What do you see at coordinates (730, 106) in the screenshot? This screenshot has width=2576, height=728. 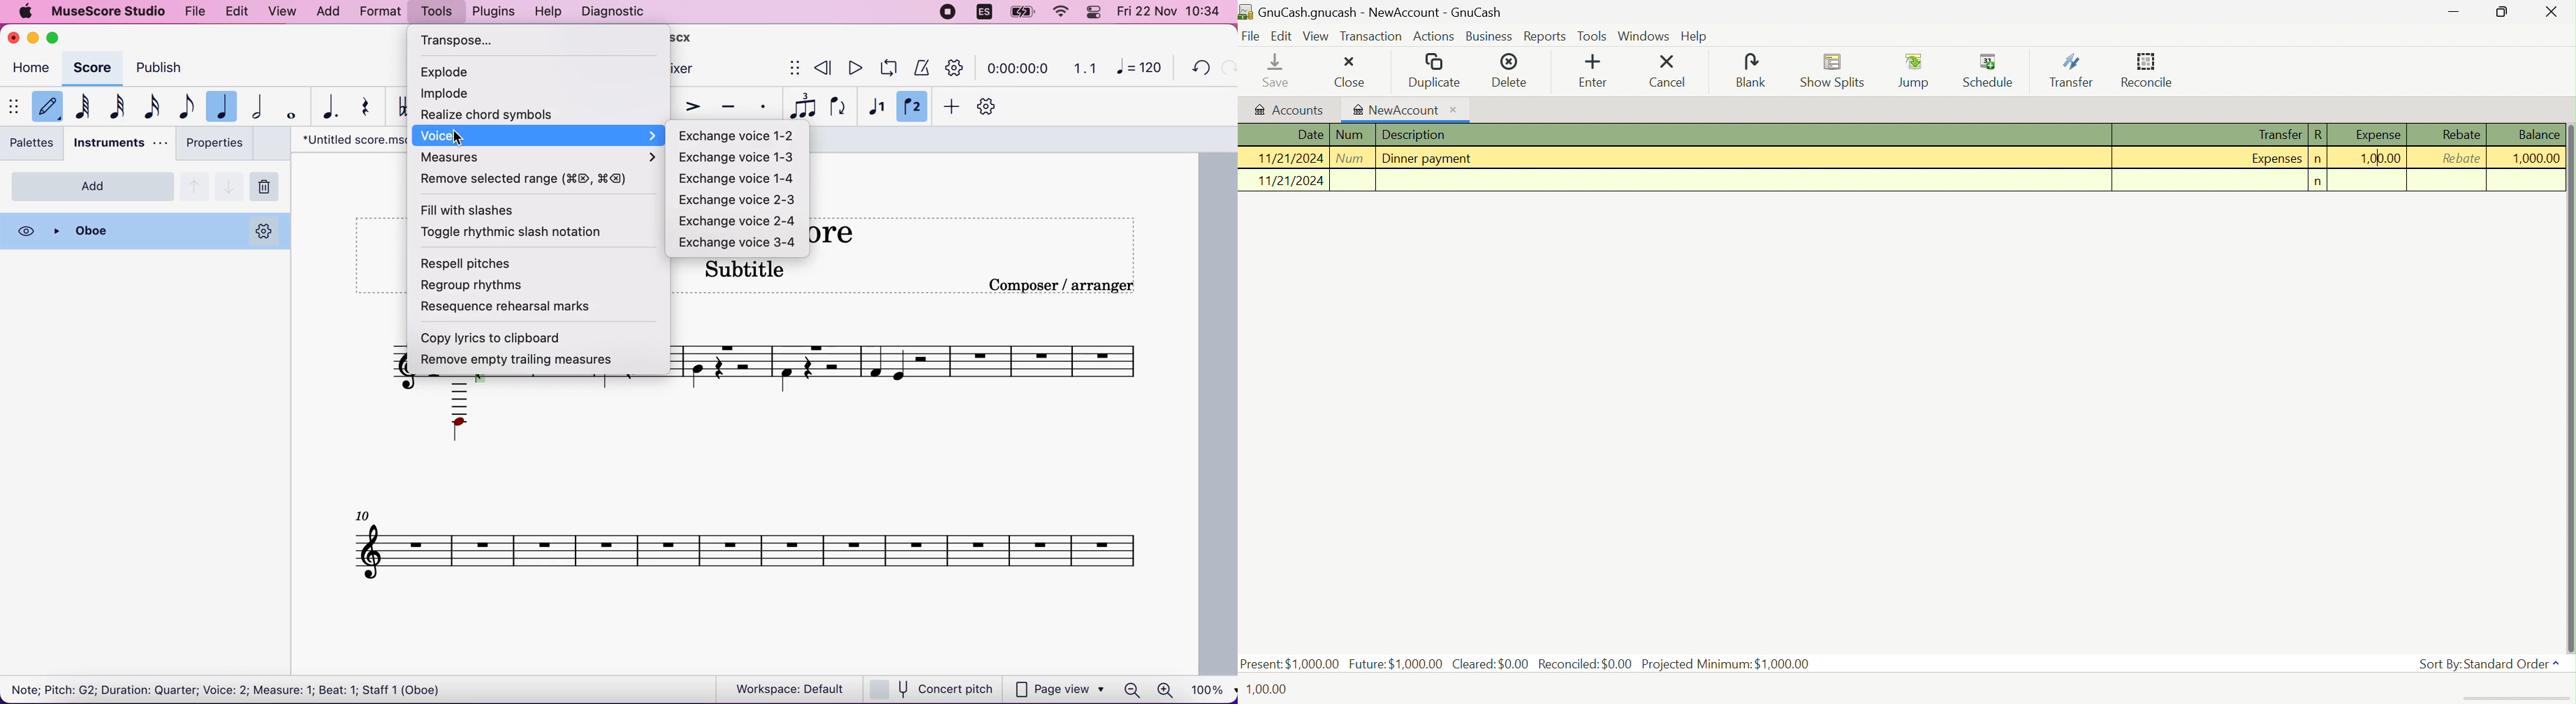 I see `tenuto` at bounding box center [730, 106].